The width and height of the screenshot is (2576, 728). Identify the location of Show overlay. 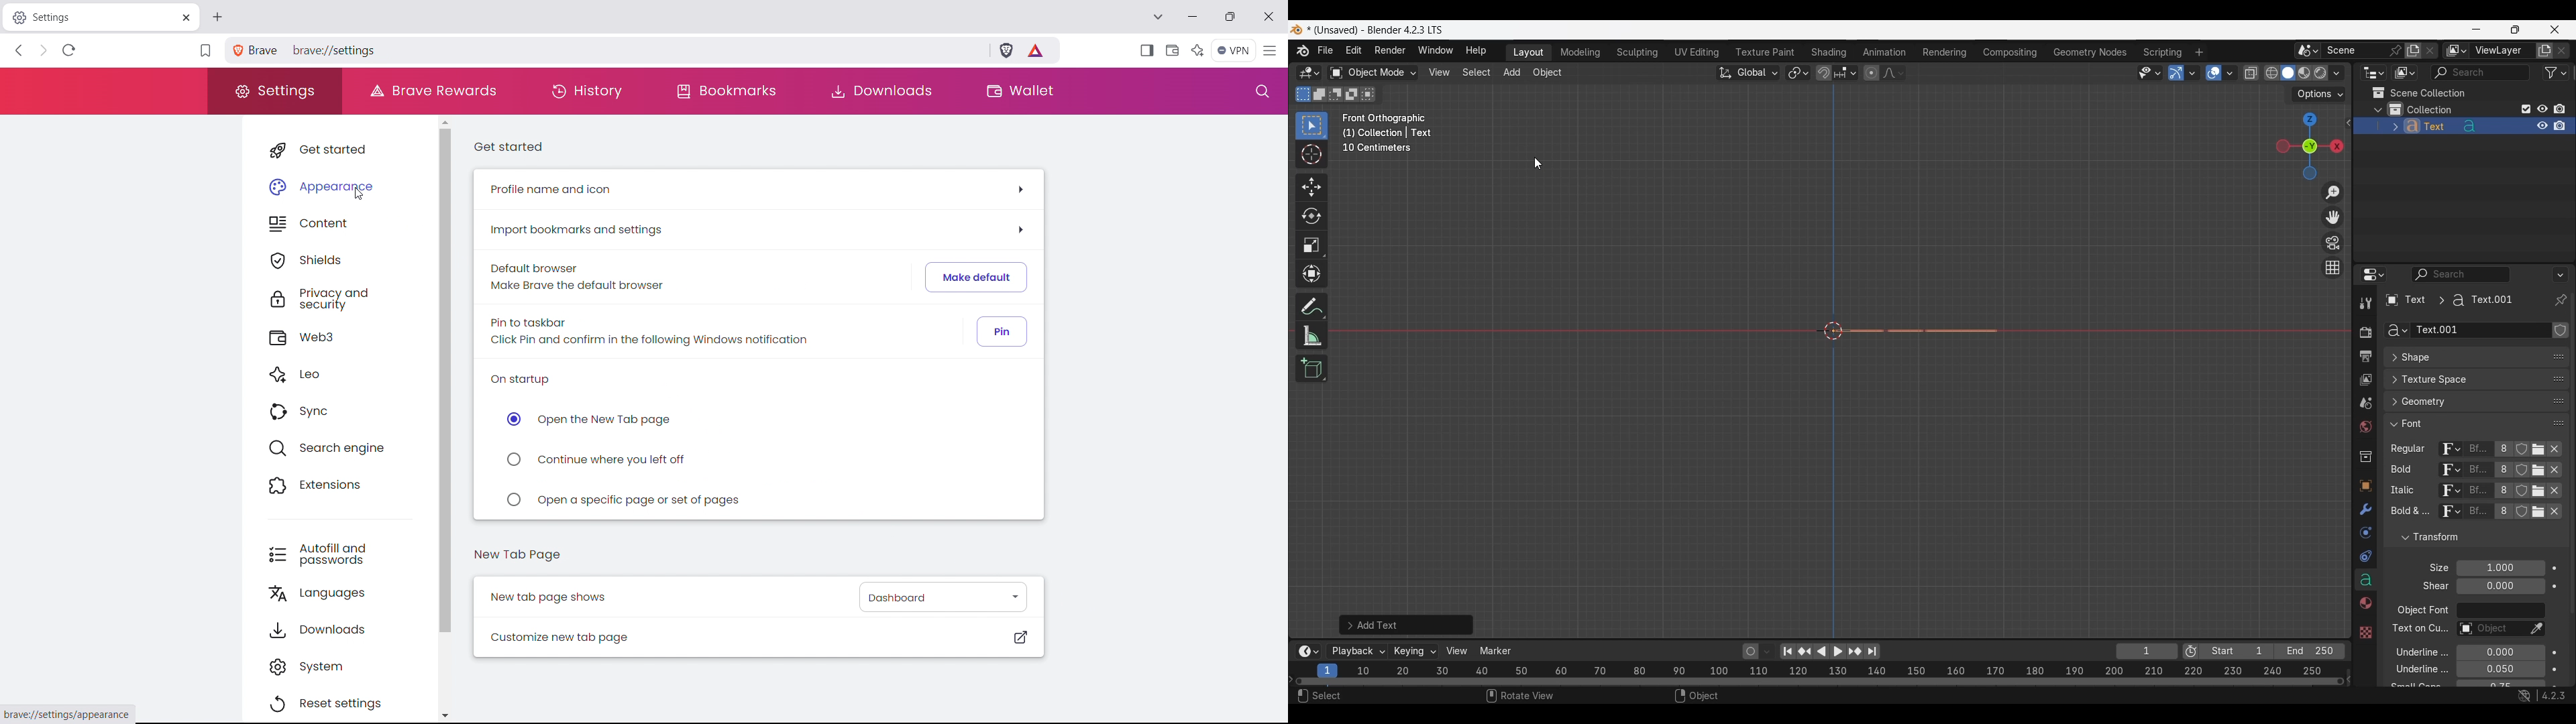
(2214, 73).